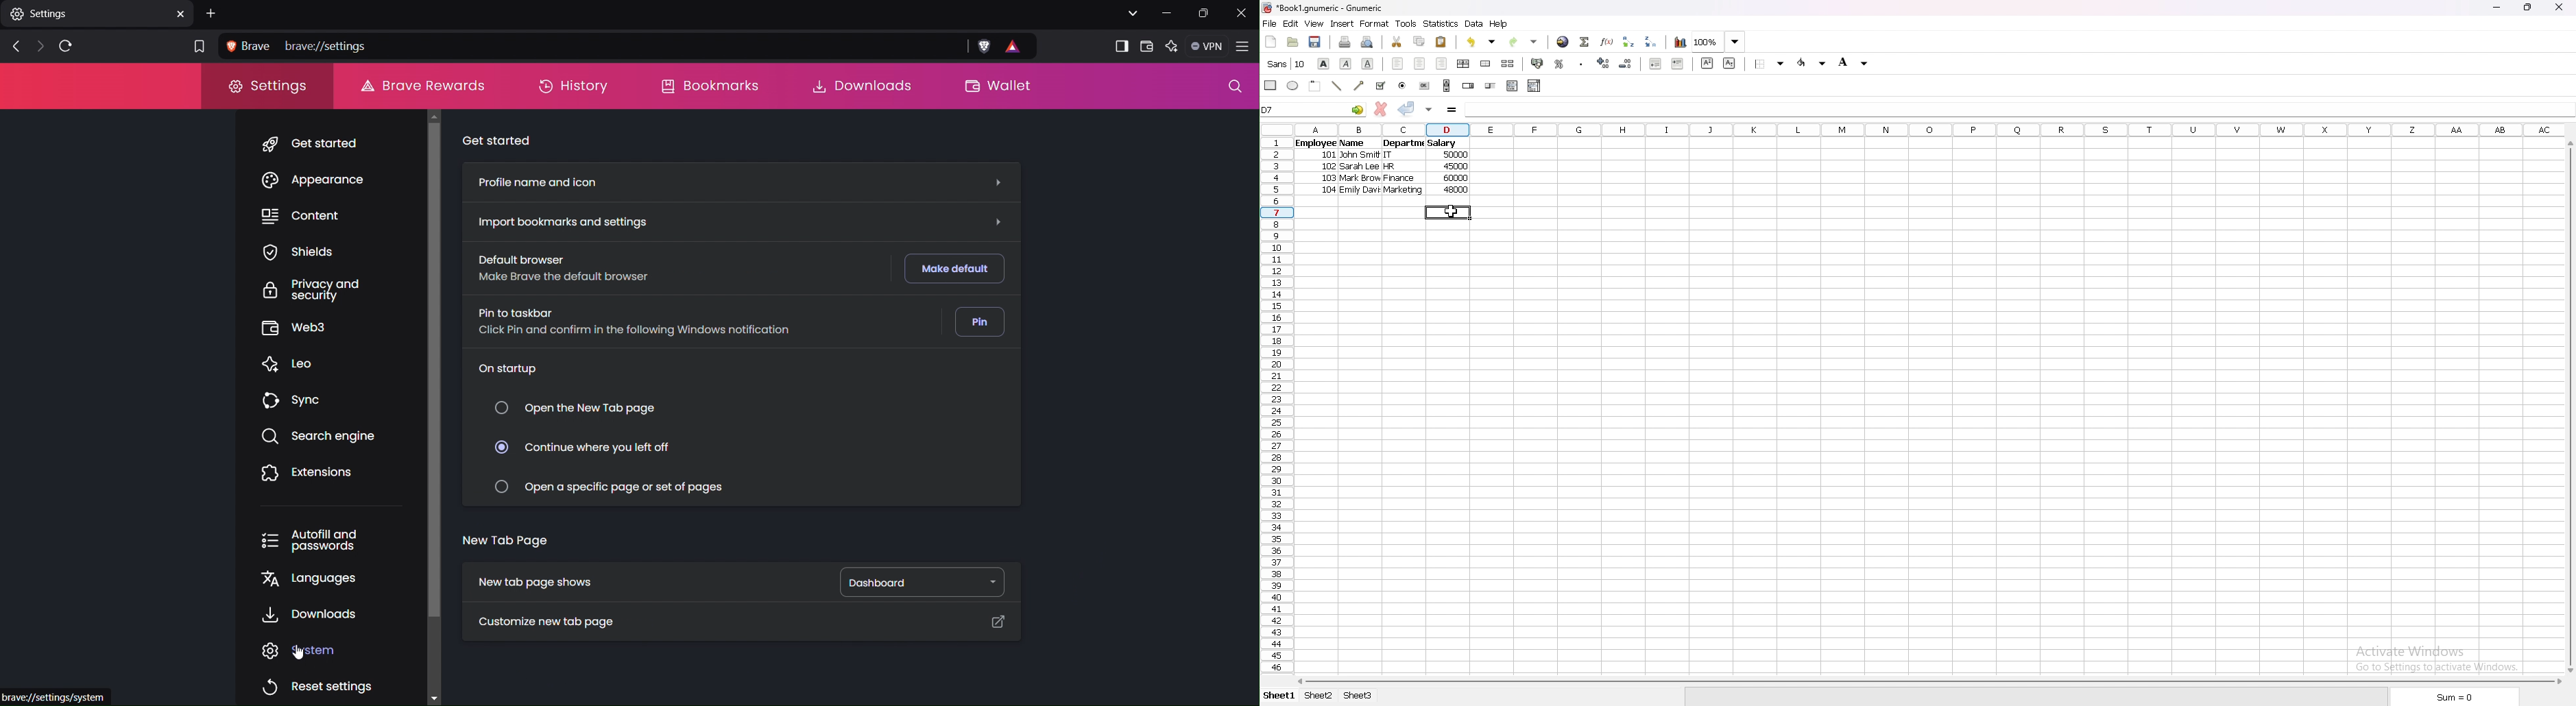  What do you see at coordinates (1346, 42) in the screenshot?
I see `print` at bounding box center [1346, 42].